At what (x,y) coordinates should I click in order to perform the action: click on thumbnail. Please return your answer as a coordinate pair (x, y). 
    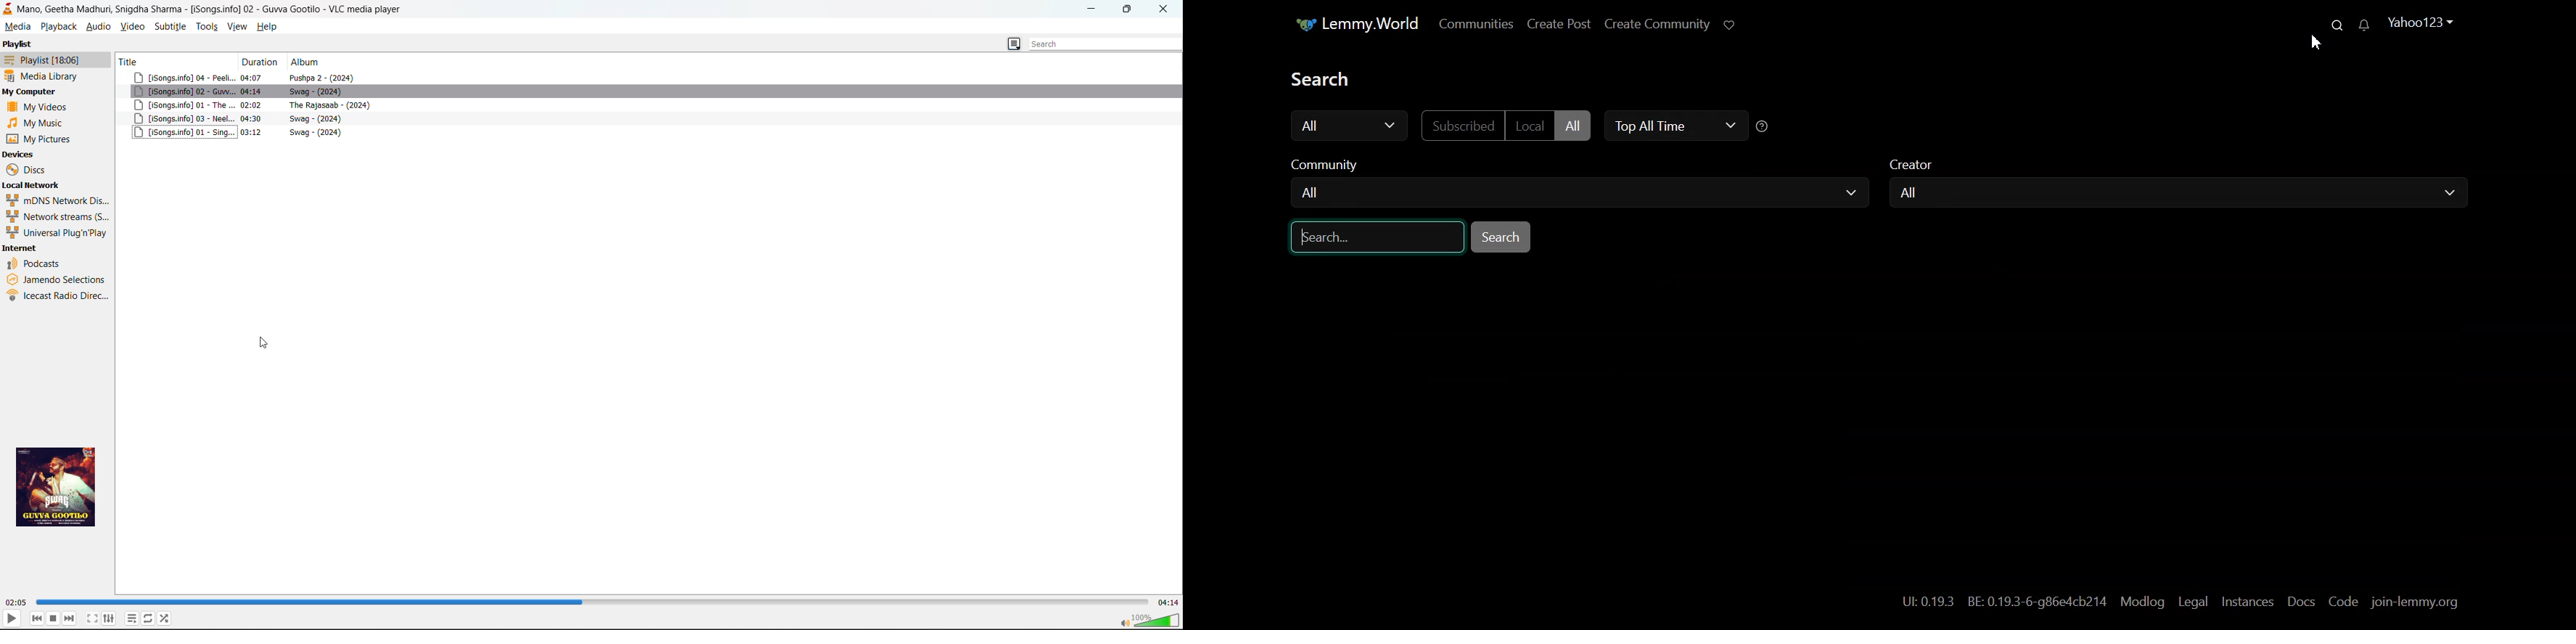
    Looking at the image, I should click on (59, 486).